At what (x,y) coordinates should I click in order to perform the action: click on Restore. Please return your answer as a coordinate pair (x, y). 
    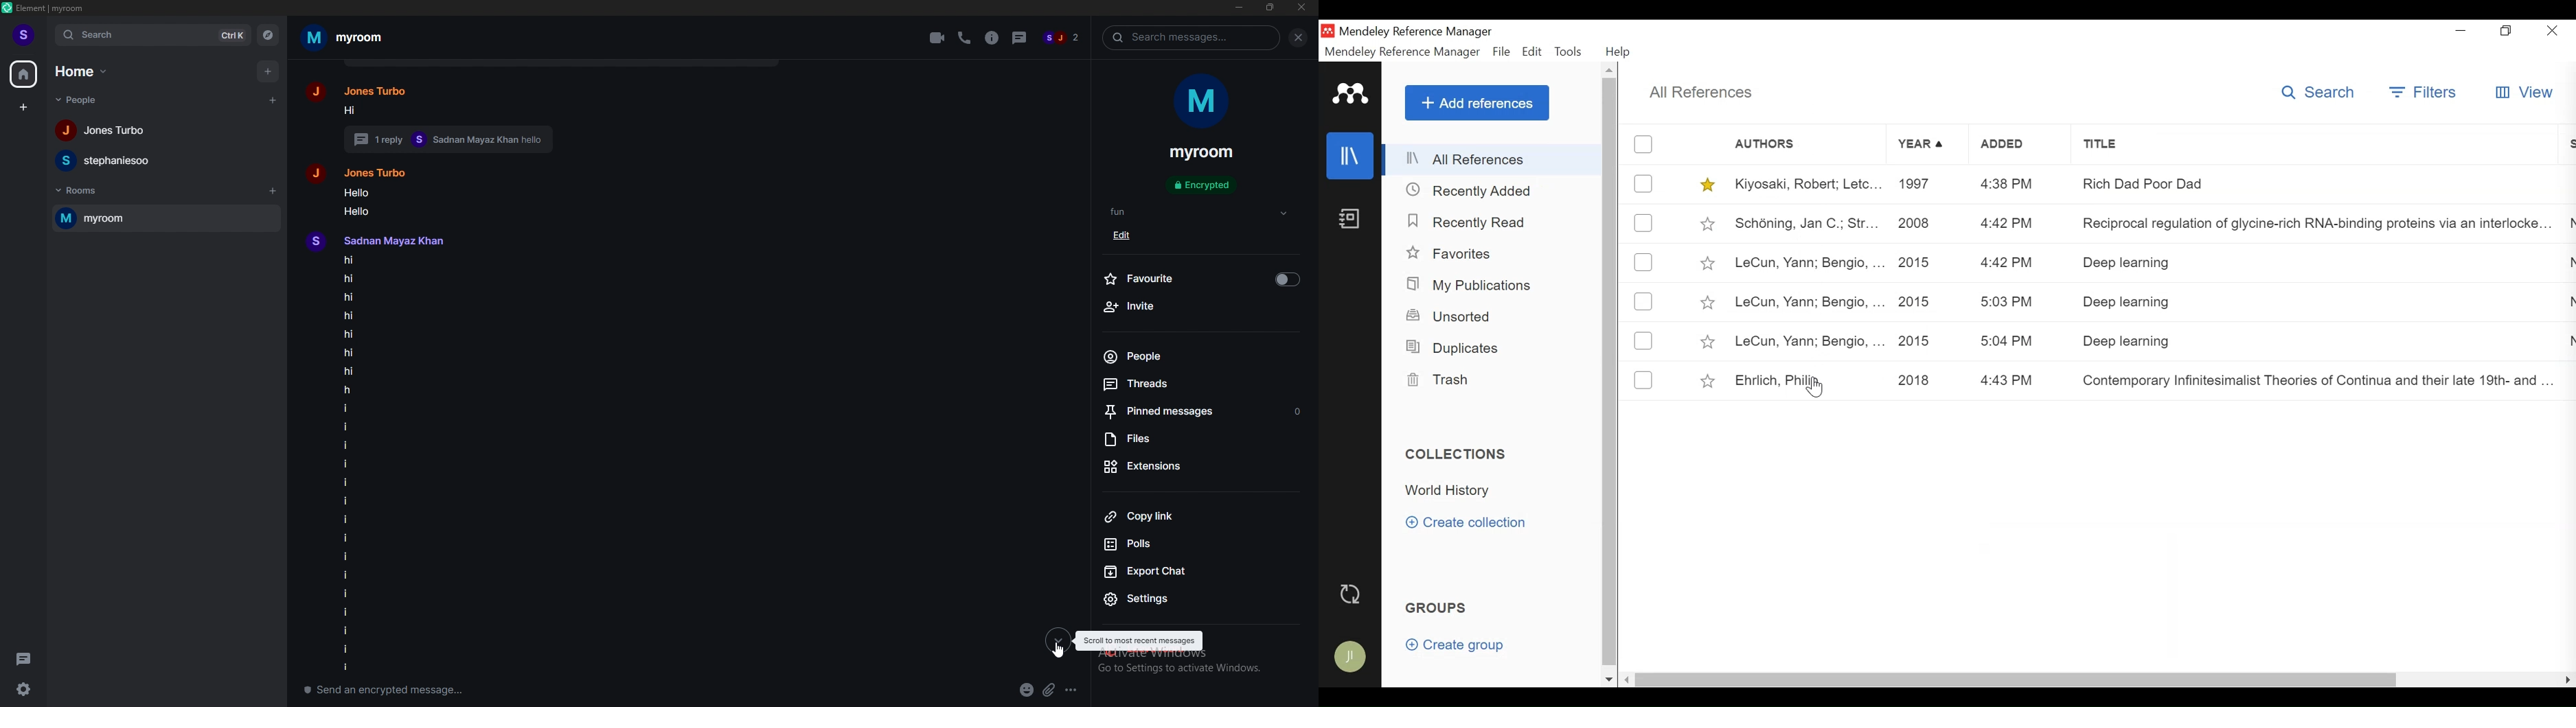
    Looking at the image, I should click on (2506, 31).